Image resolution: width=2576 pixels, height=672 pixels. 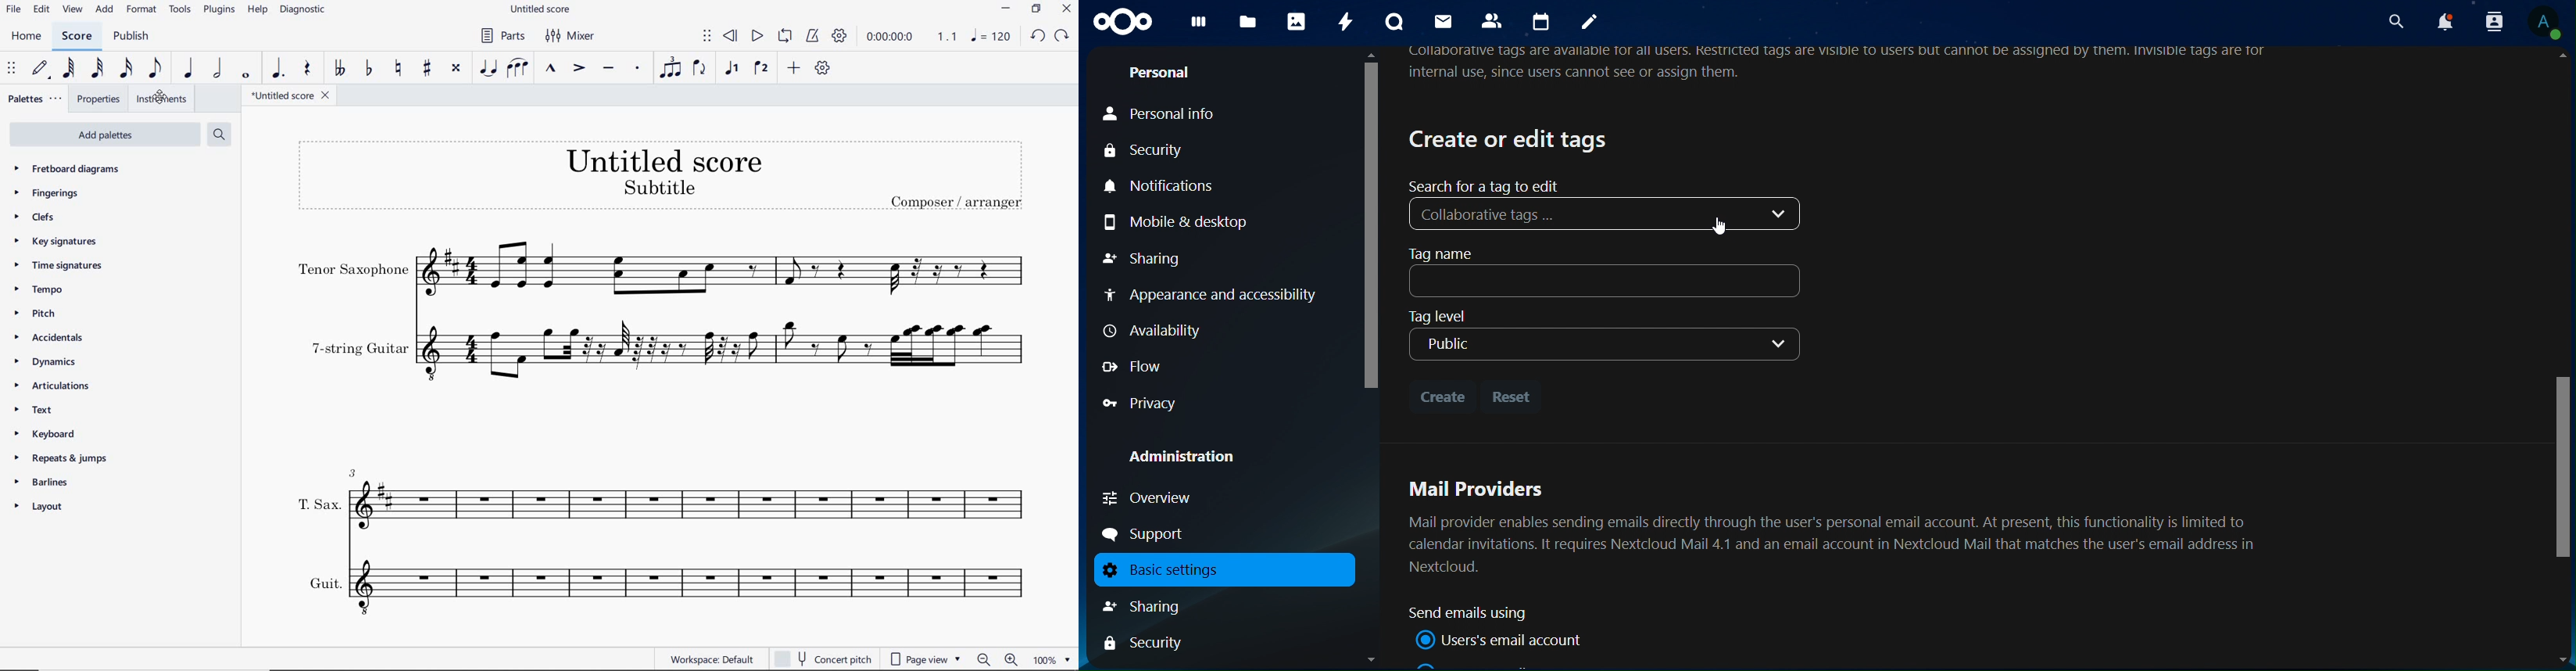 I want to click on TITLE, so click(x=662, y=174).